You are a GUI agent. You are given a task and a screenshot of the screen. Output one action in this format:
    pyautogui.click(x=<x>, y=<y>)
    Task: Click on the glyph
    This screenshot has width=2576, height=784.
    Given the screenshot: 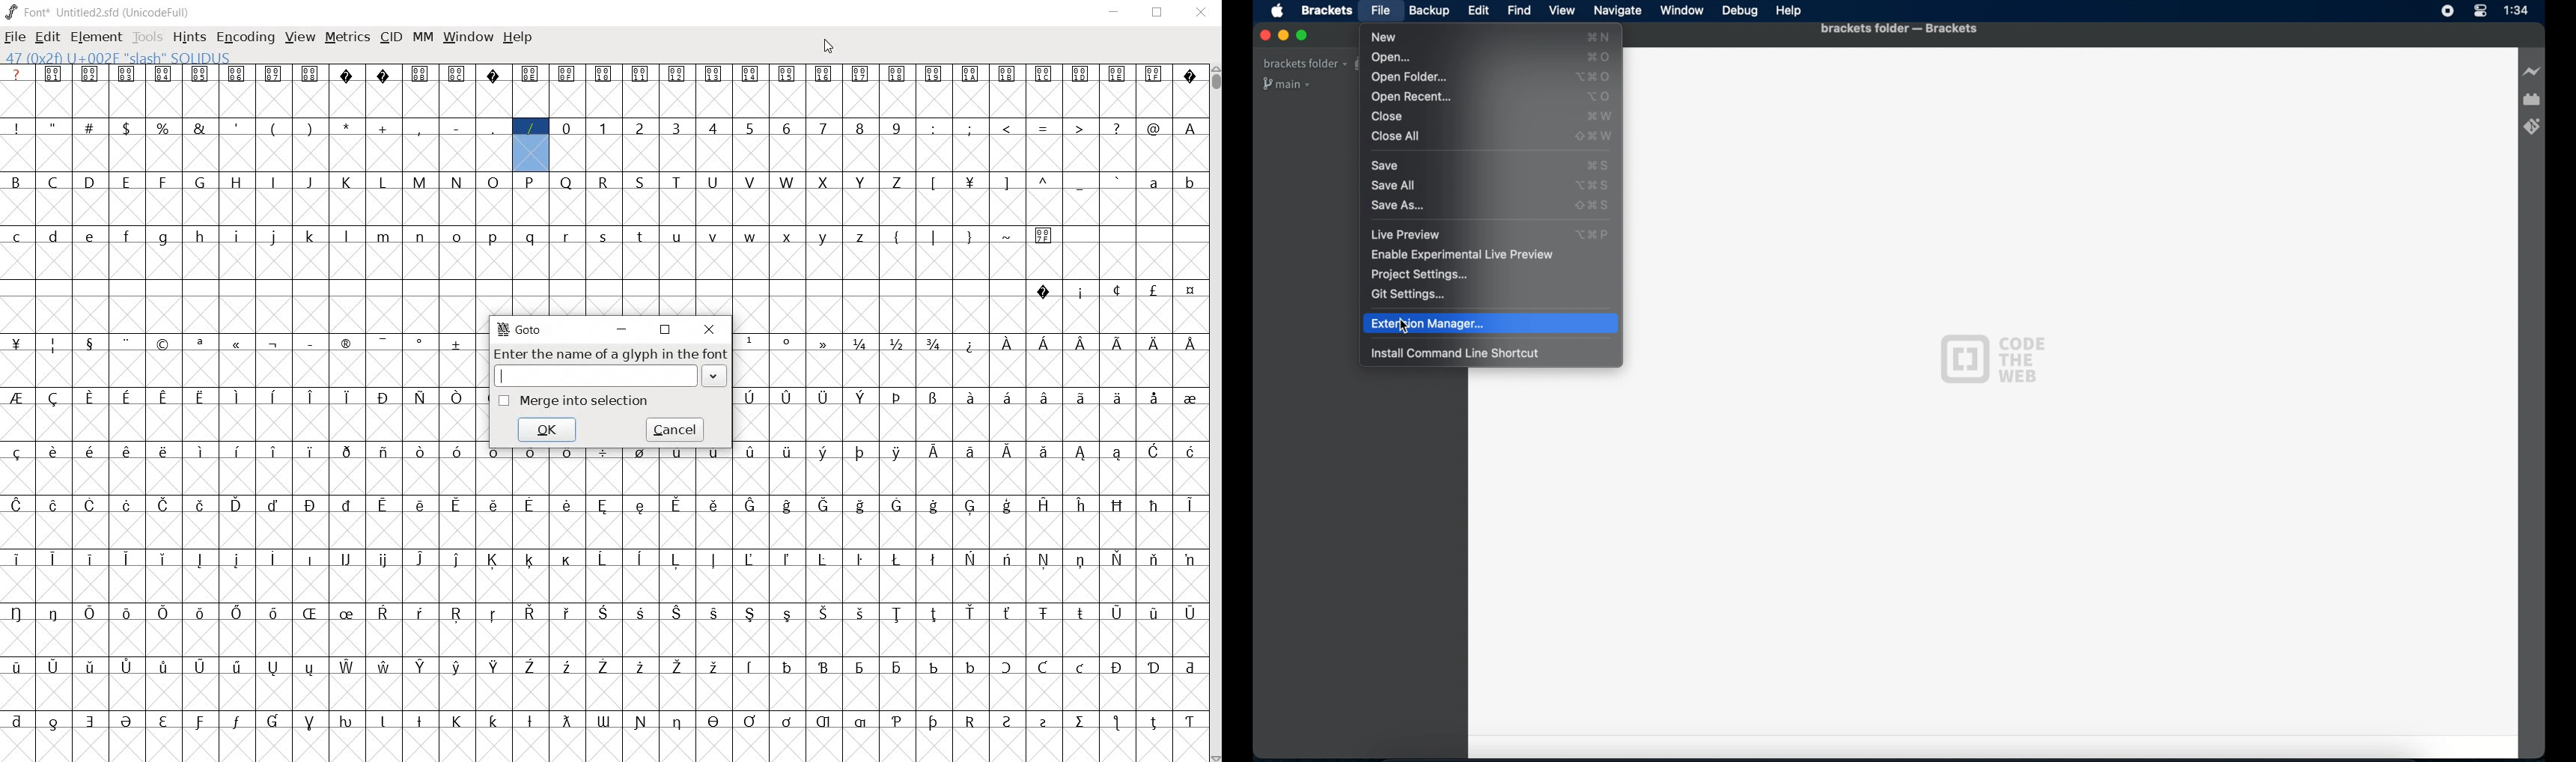 What is the action you would take?
    pyautogui.click(x=456, y=182)
    